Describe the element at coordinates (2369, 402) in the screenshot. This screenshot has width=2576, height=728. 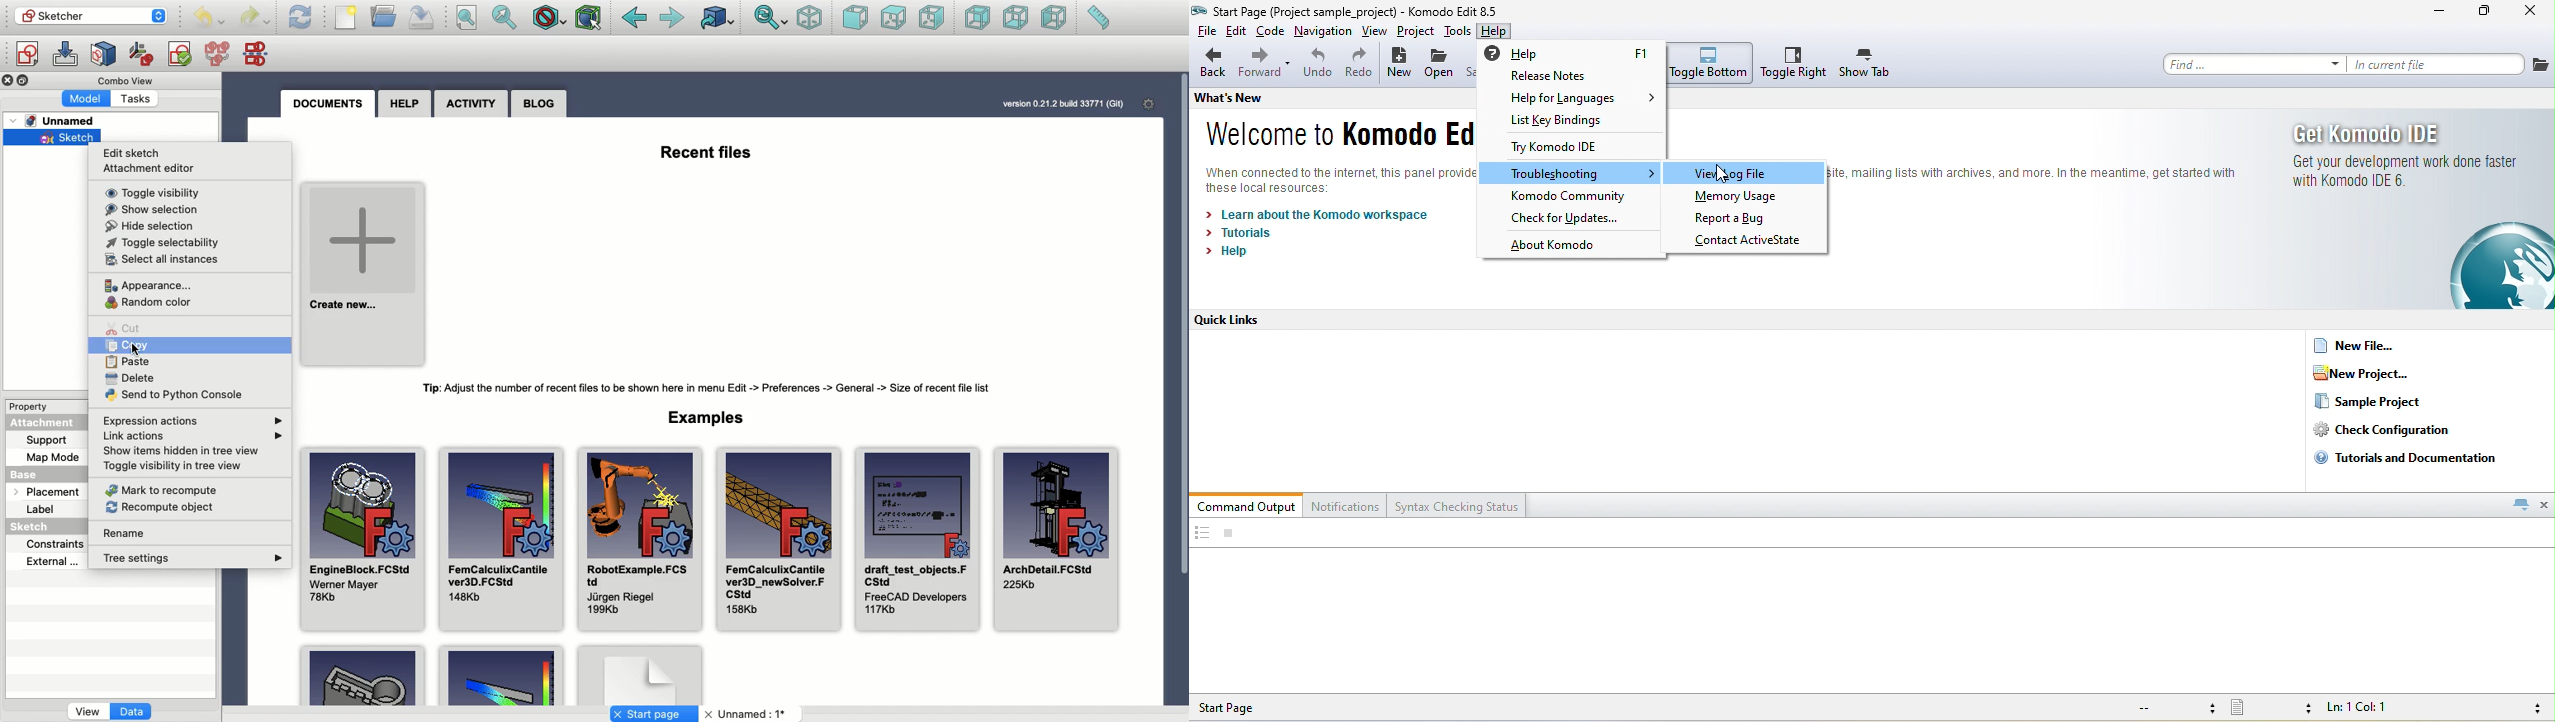
I see `sample project` at that location.